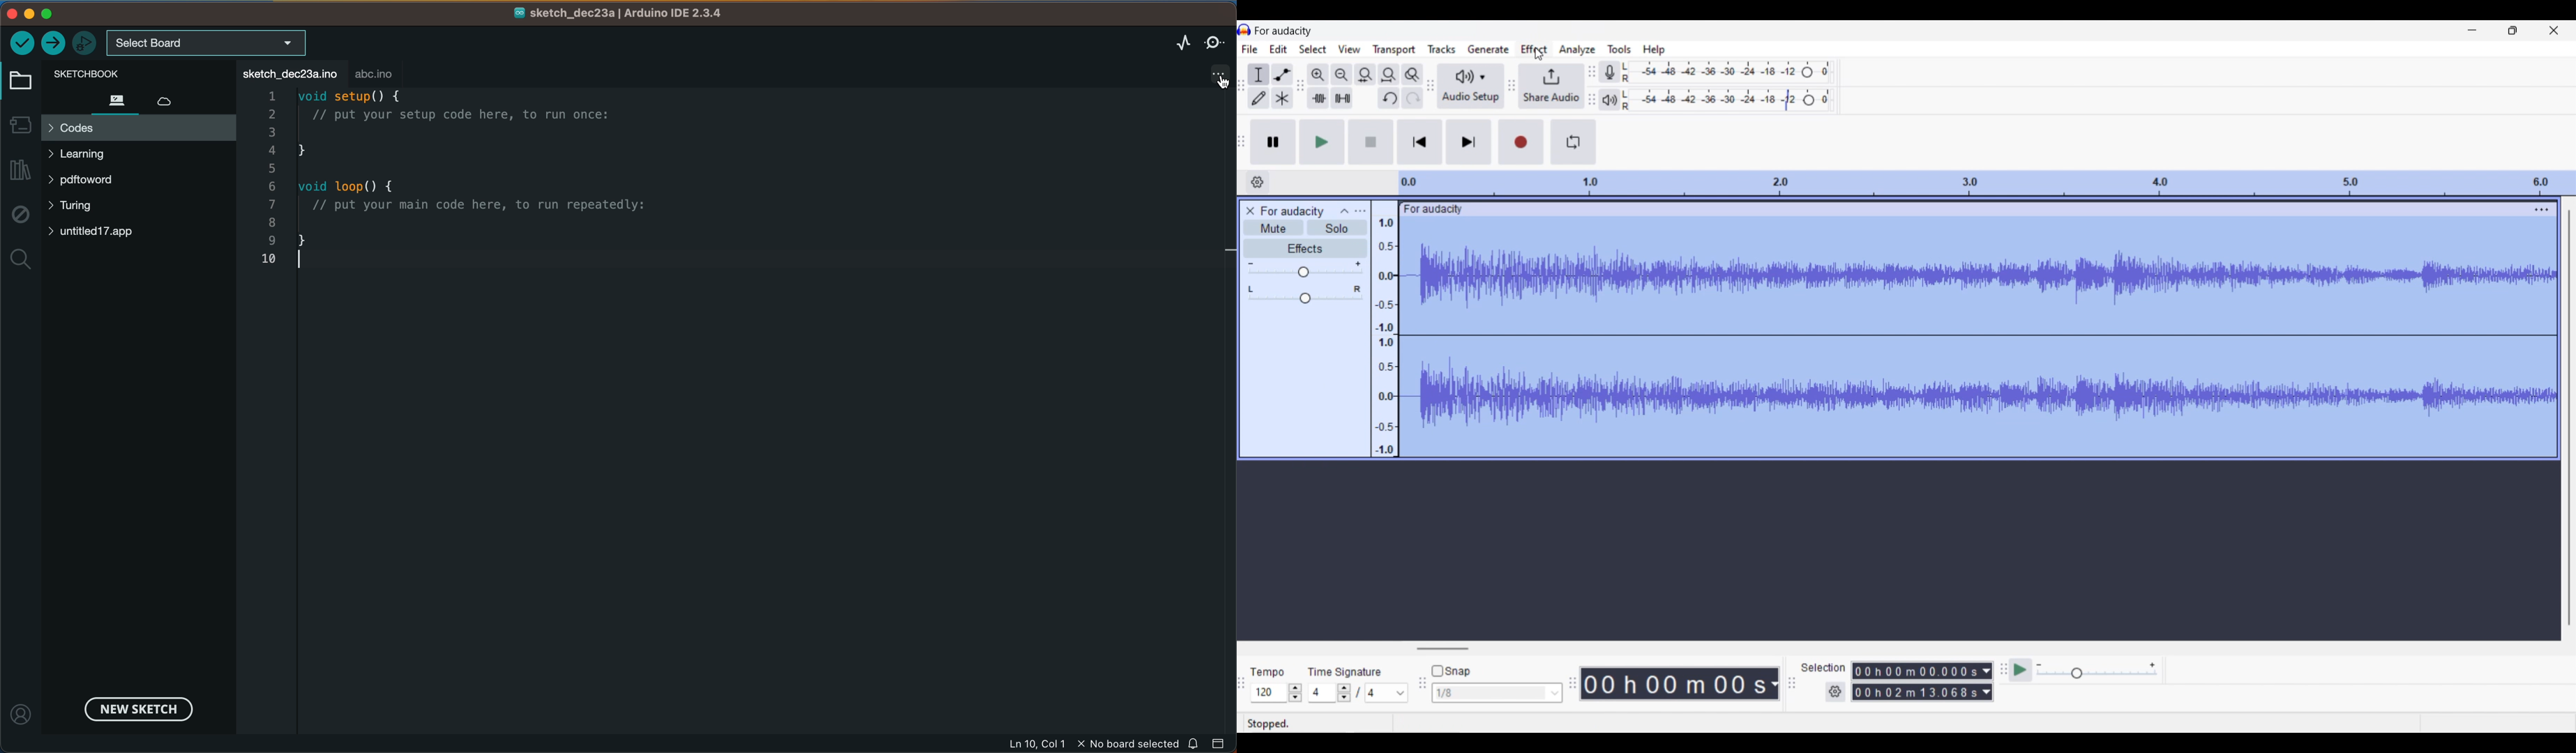 Image resolution: width=2576 pixels, height=756 pixels. Describe the element at coordinates (1267, 672) in the screenshot. I see `tempo` at that location.